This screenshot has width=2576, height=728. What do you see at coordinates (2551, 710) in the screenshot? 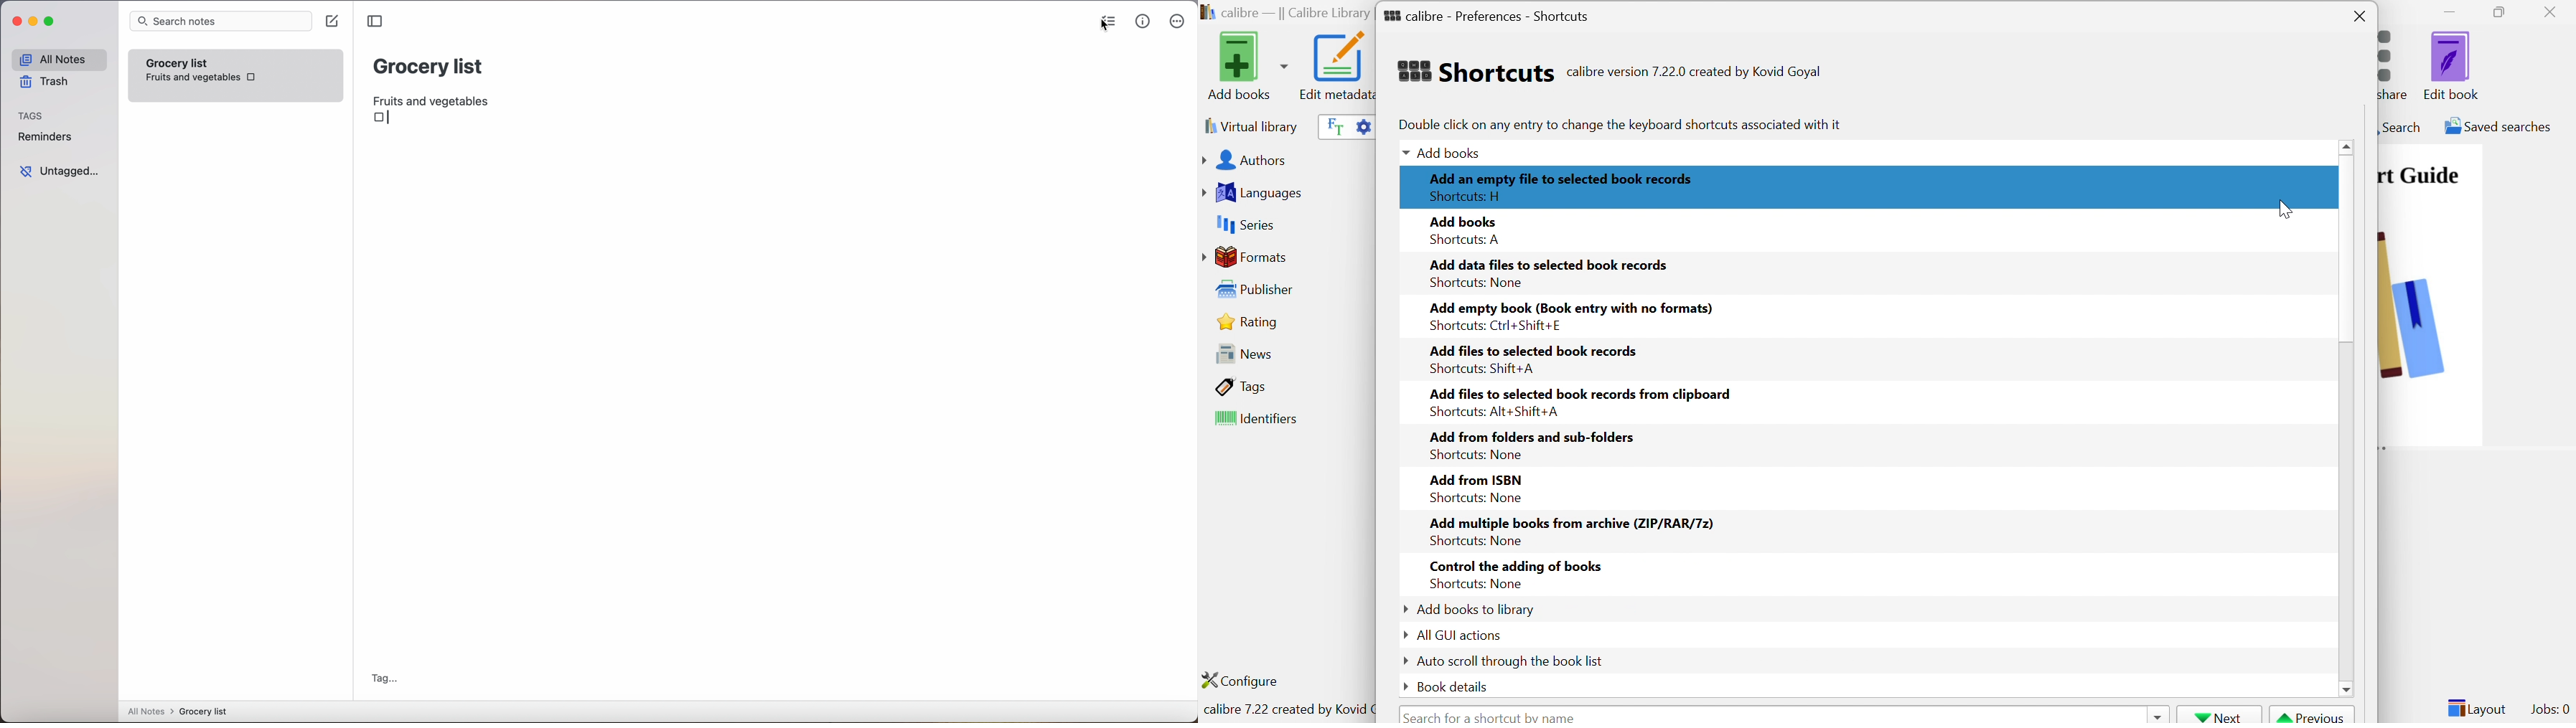
I see `Jobs: 0` at bounding box center [2551, 710].